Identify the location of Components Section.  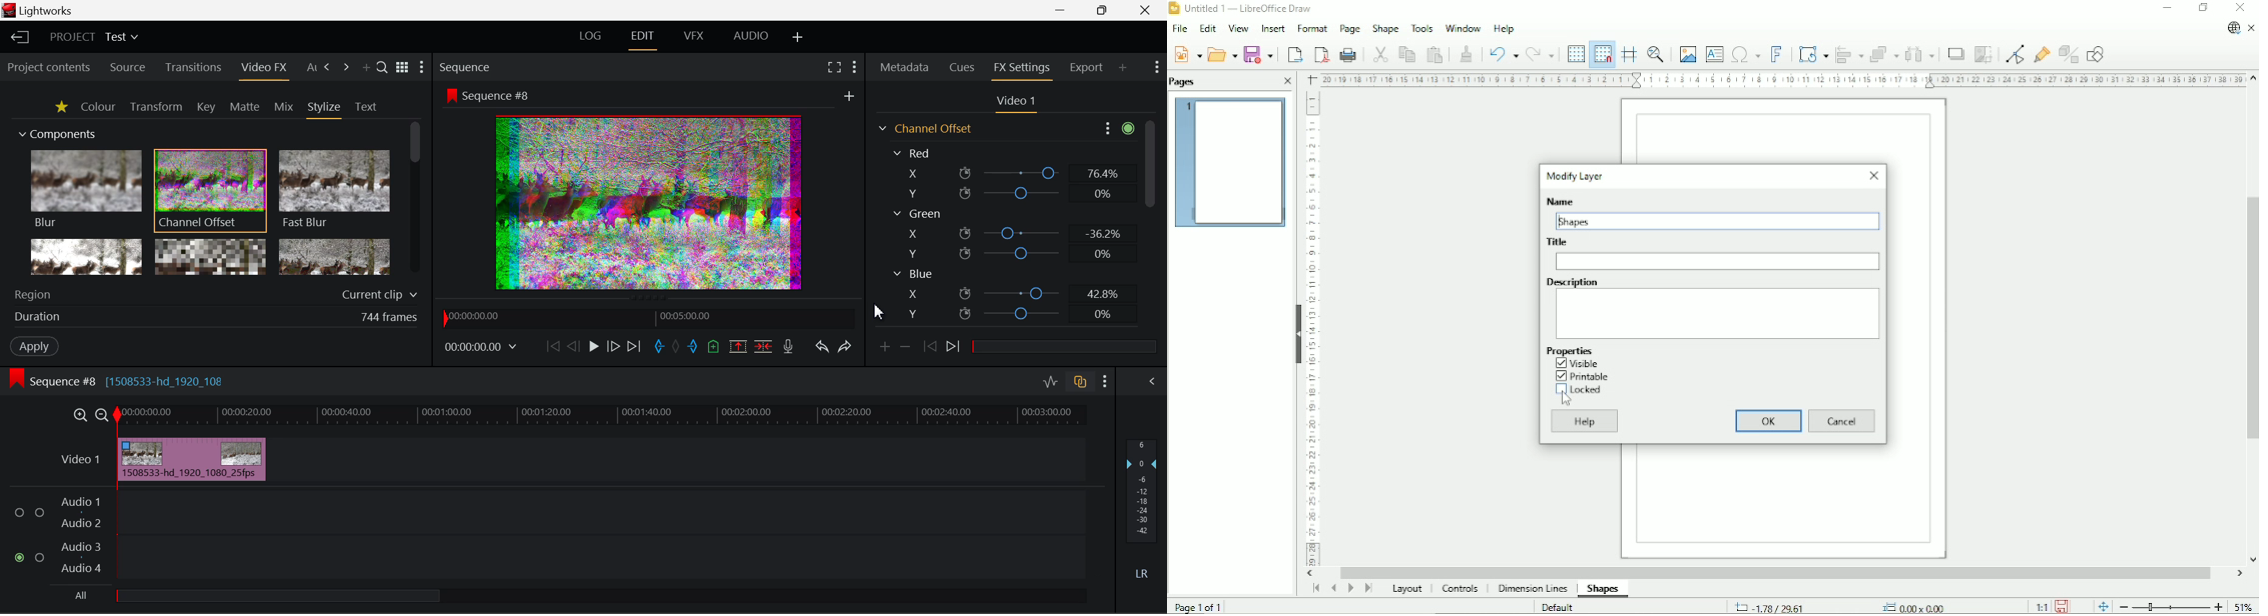
(56, 132).